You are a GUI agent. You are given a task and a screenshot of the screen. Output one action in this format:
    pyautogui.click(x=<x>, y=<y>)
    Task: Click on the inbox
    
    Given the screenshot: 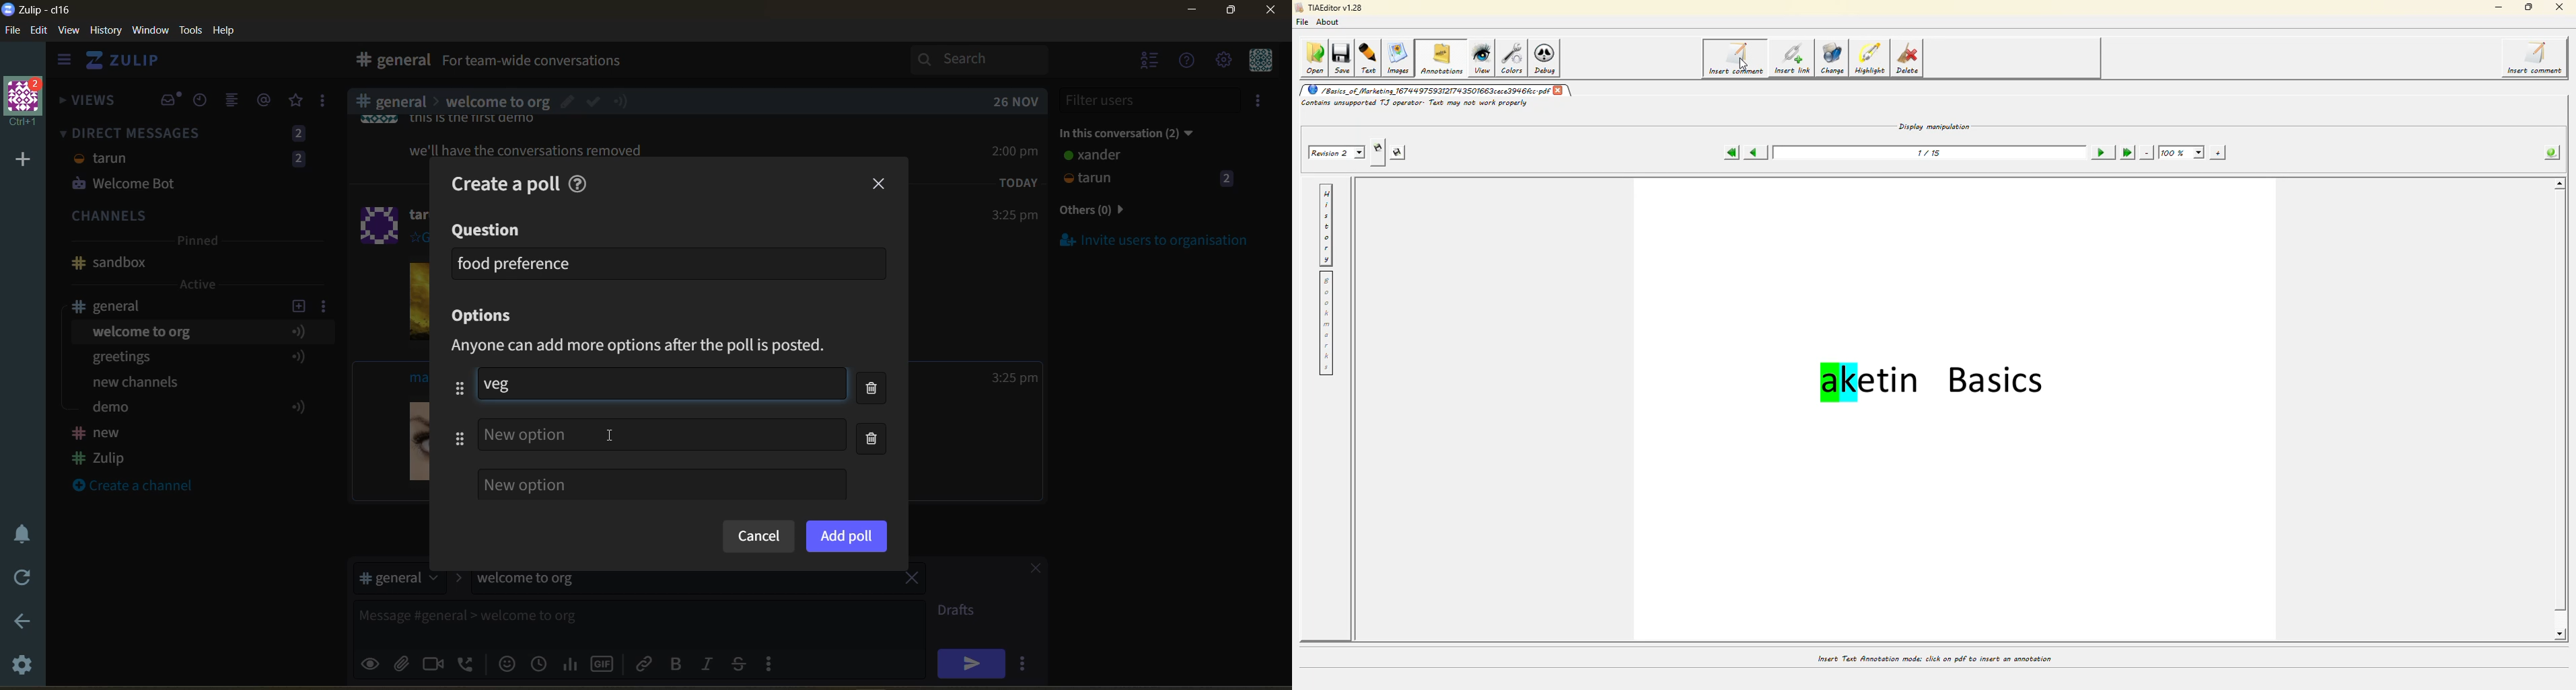 What is the action you would take?
    pyautogui.click(x=170, y=100)
    